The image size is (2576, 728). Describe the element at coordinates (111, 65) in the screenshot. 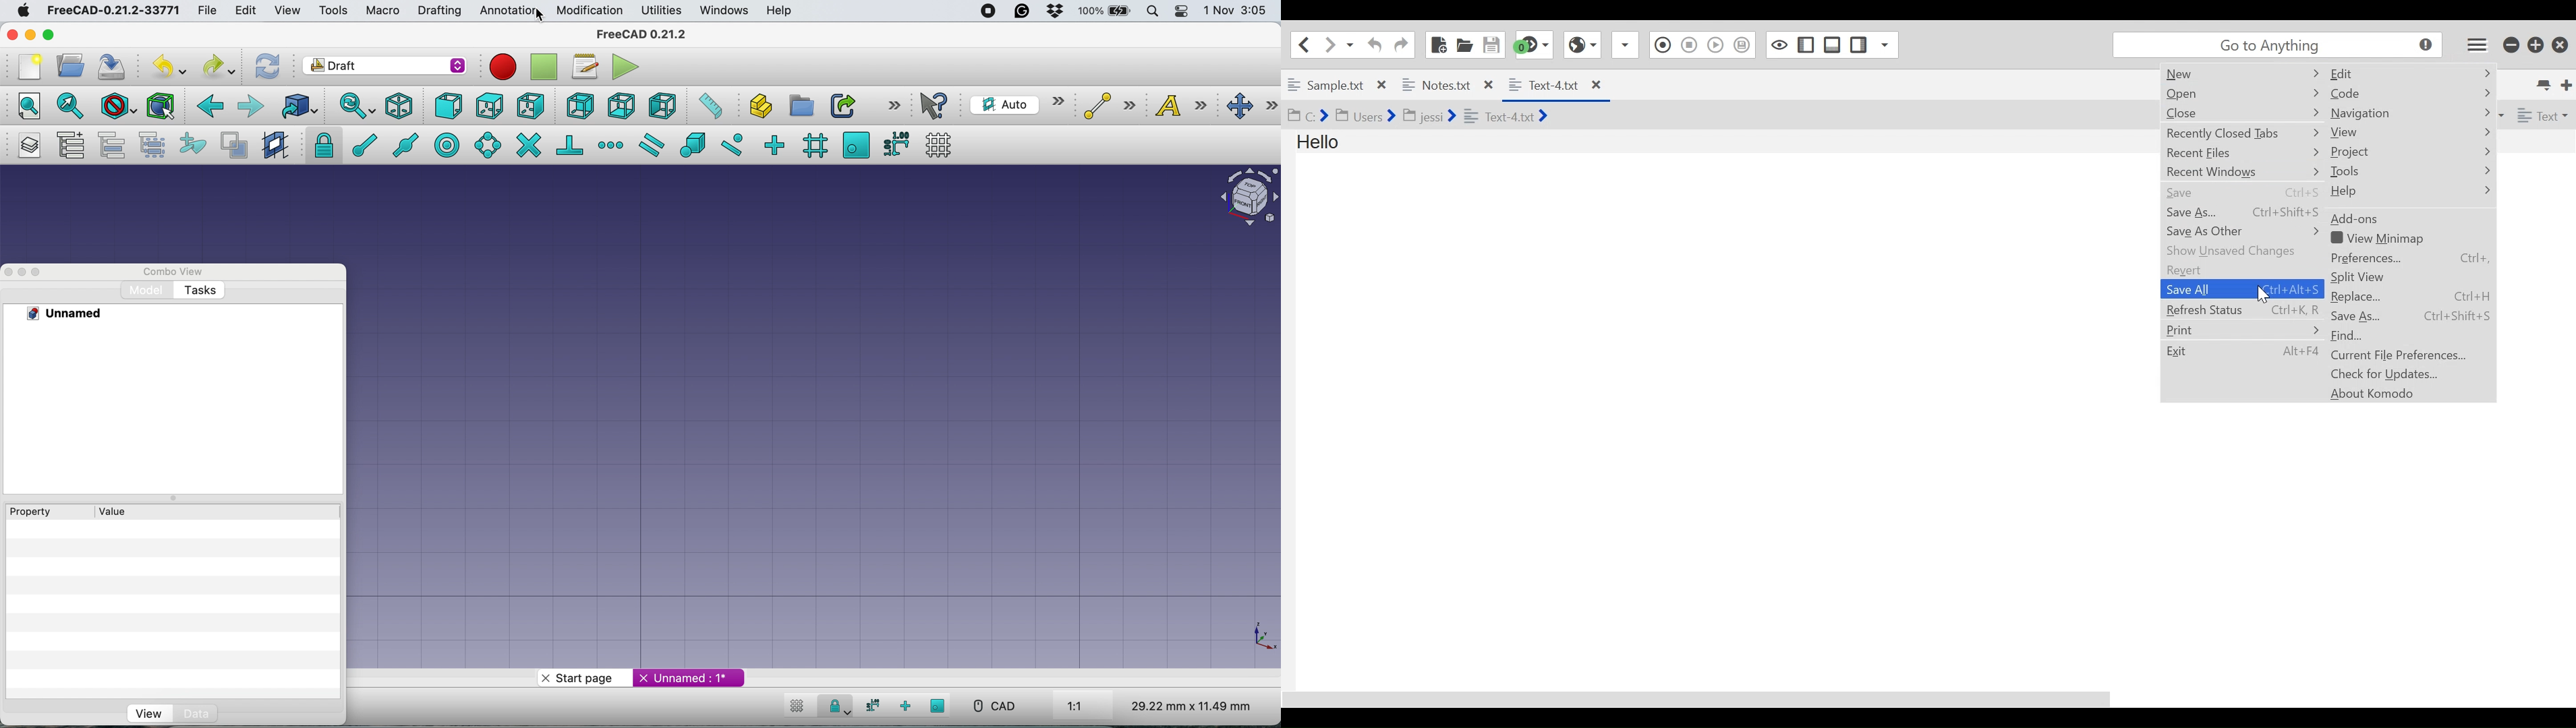

I see `save` at that location.